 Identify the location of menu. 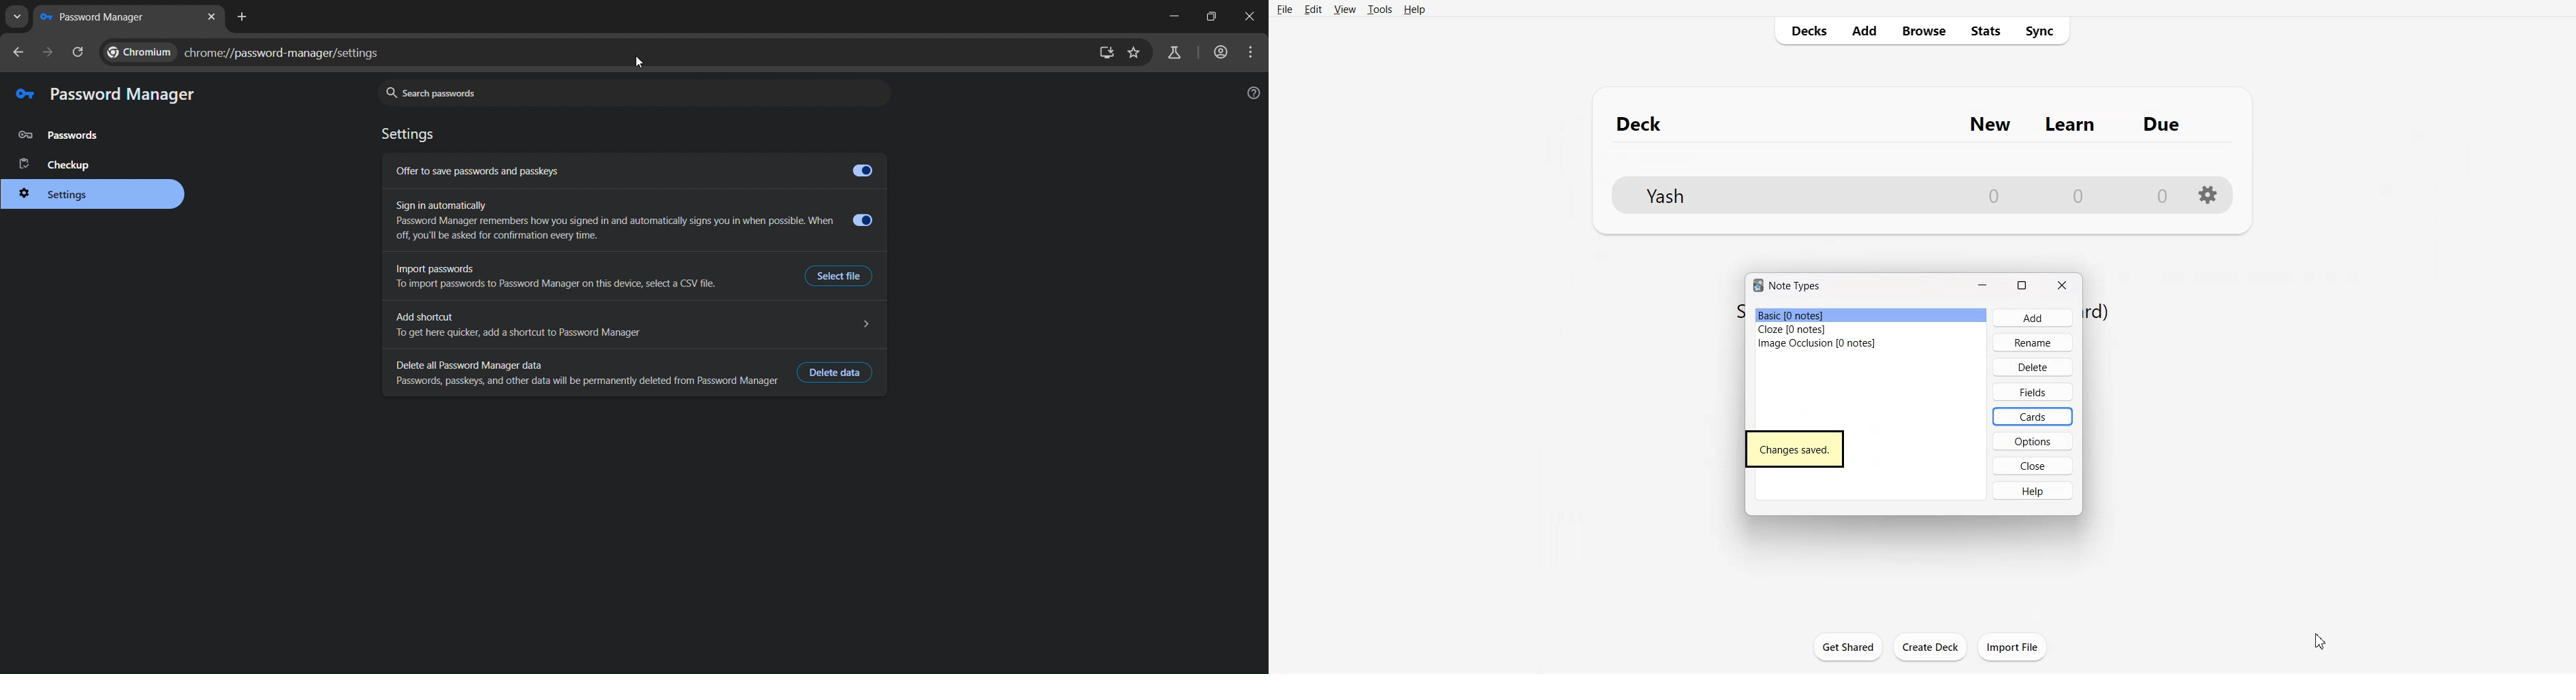
(1254, 52).